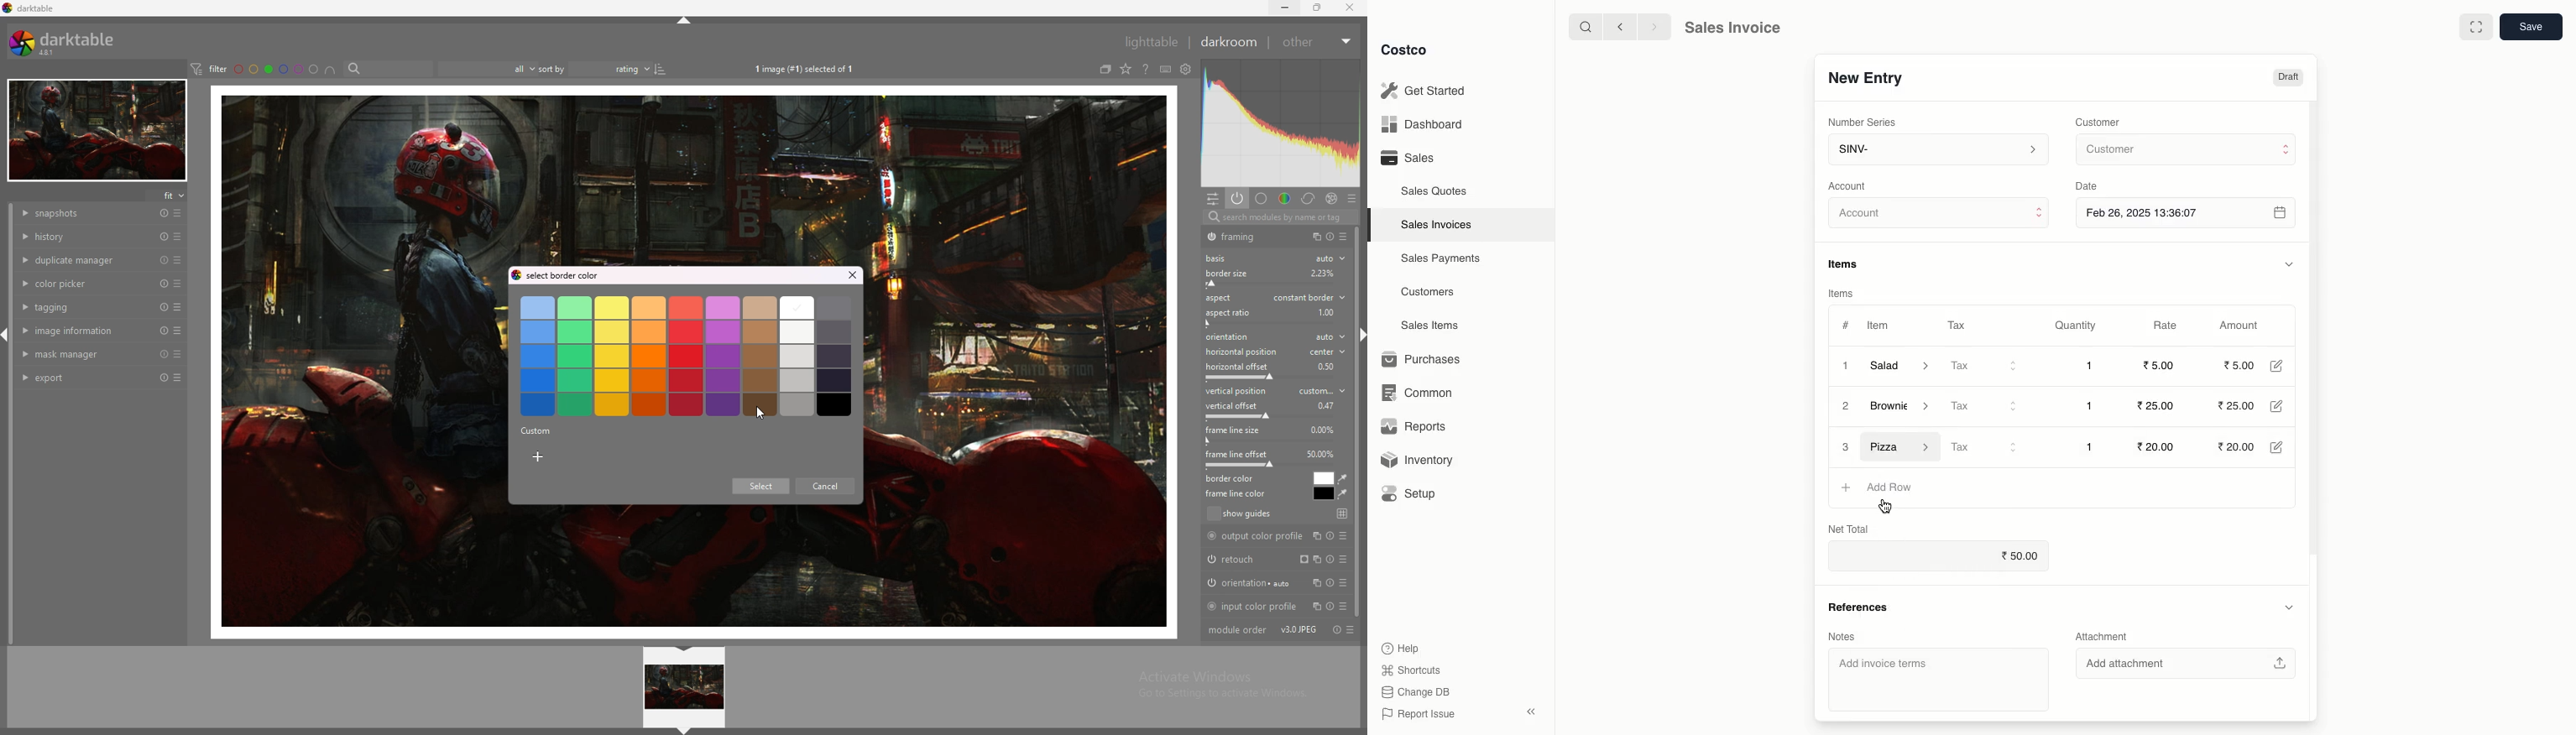  Describe the element at coordinates (330, 69) in the screenshot. I see `images having all selected color labels` at that location.